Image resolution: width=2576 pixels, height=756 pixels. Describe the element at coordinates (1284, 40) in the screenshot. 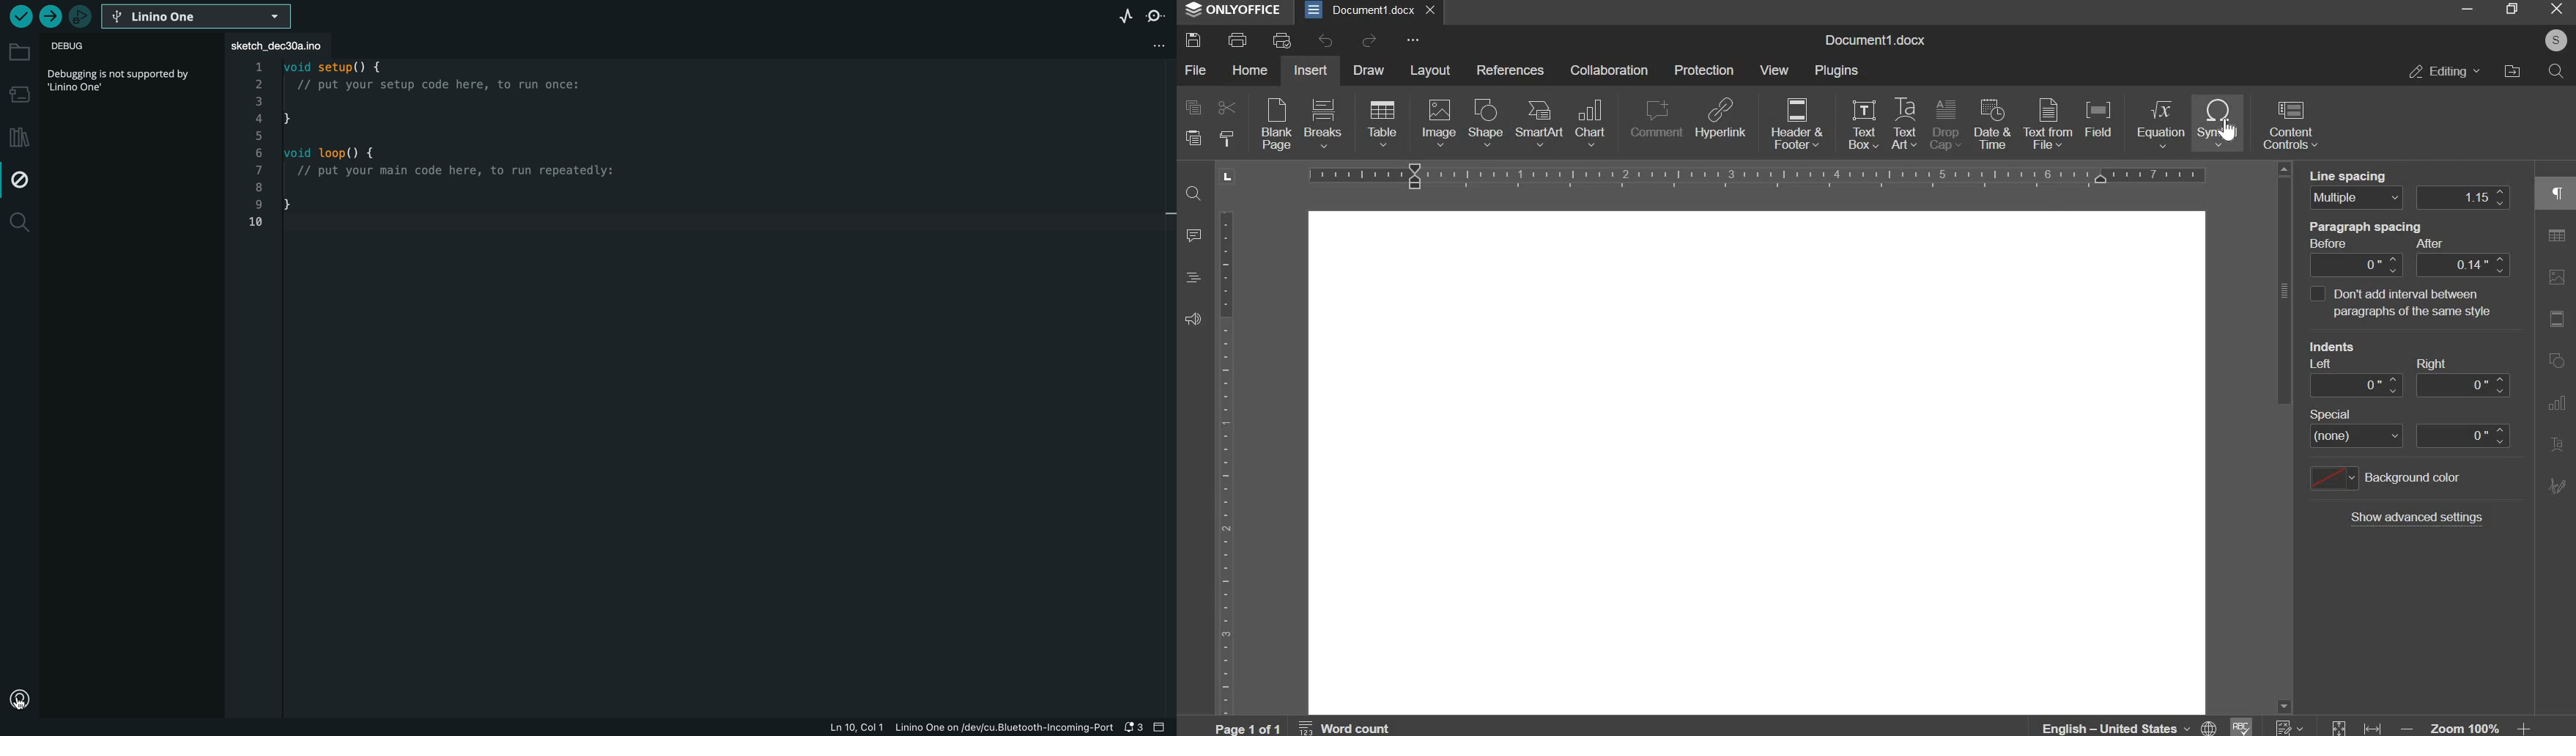

I see `print preview` at that location.